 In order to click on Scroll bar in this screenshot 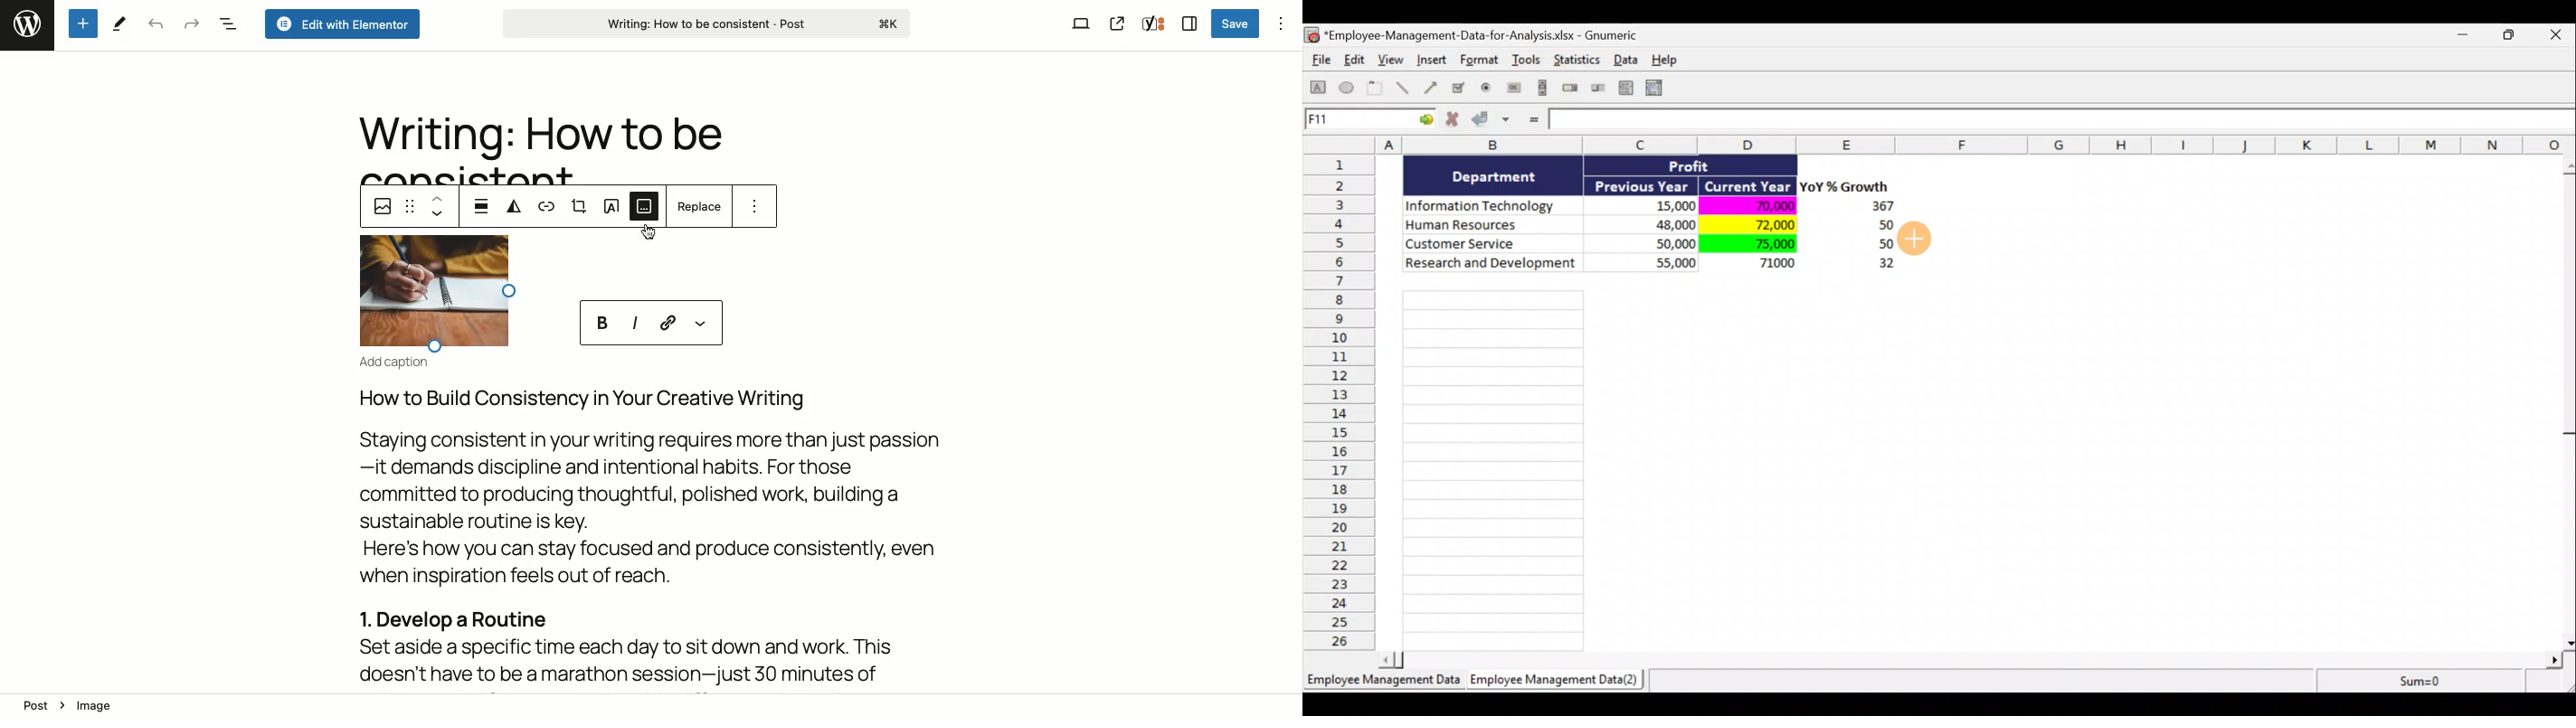, I will do `click(1975, 658)`.